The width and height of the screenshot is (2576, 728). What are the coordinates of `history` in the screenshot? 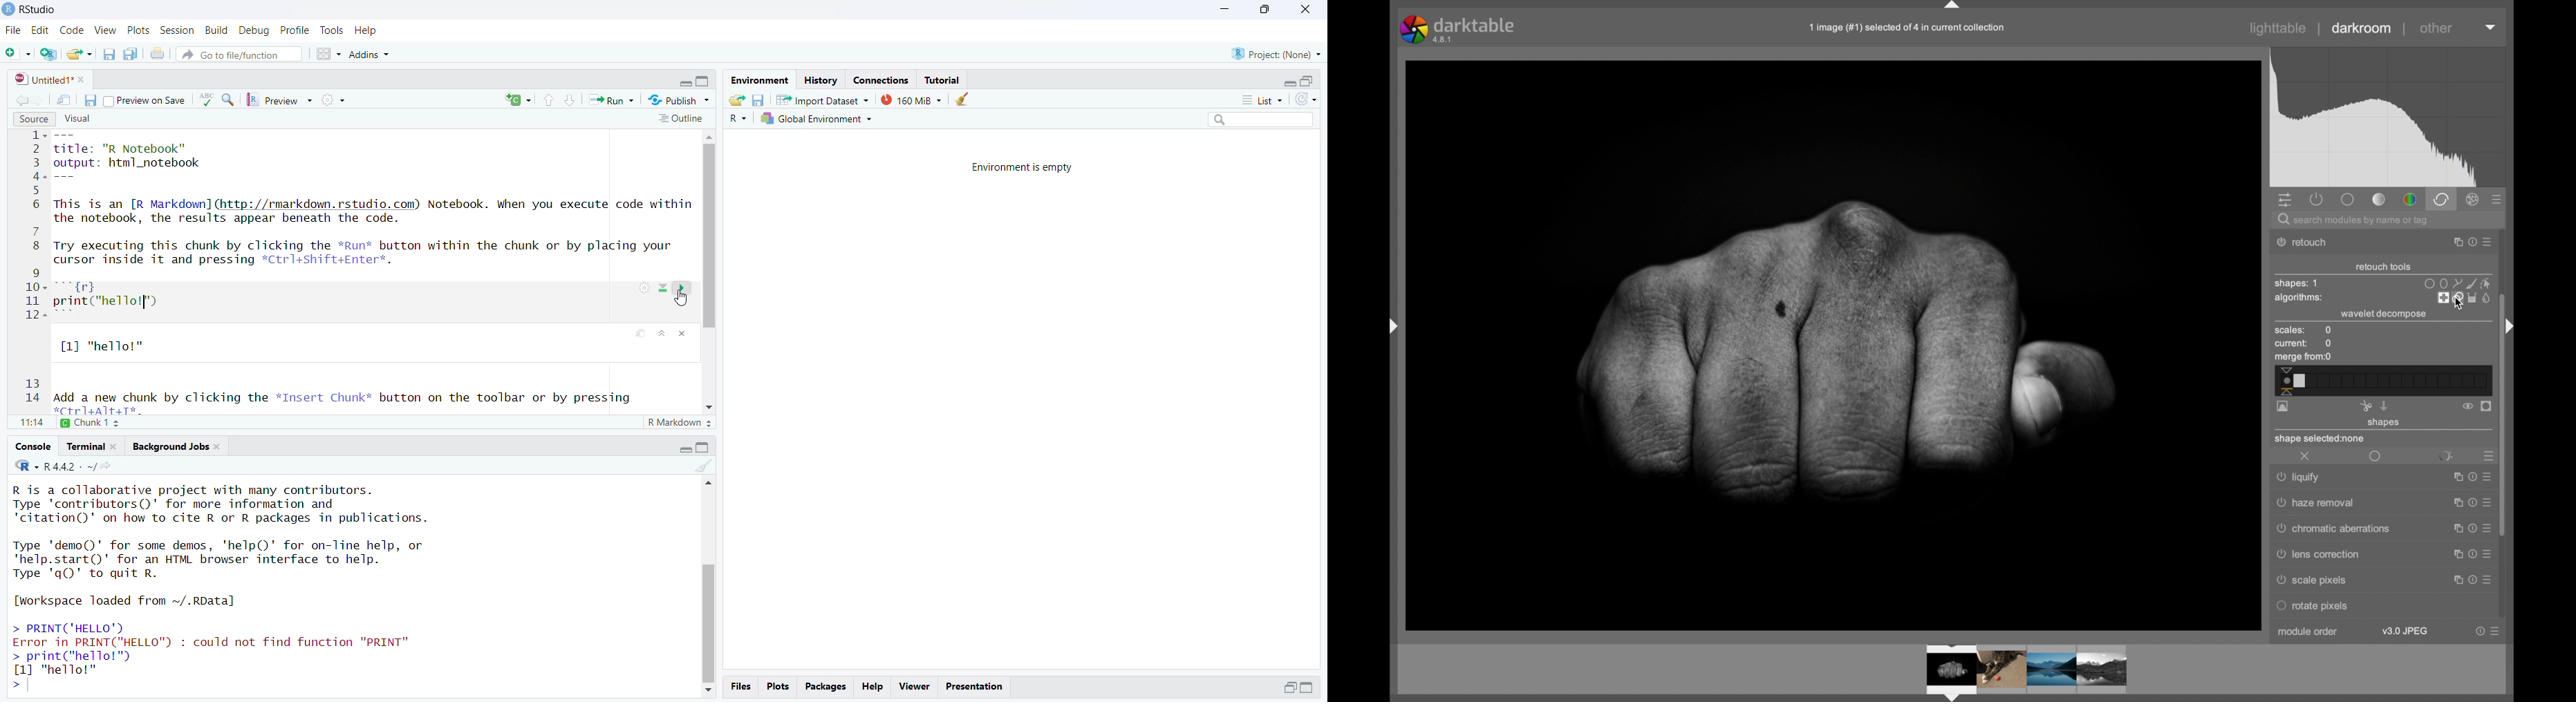 It's located at (820, 81).